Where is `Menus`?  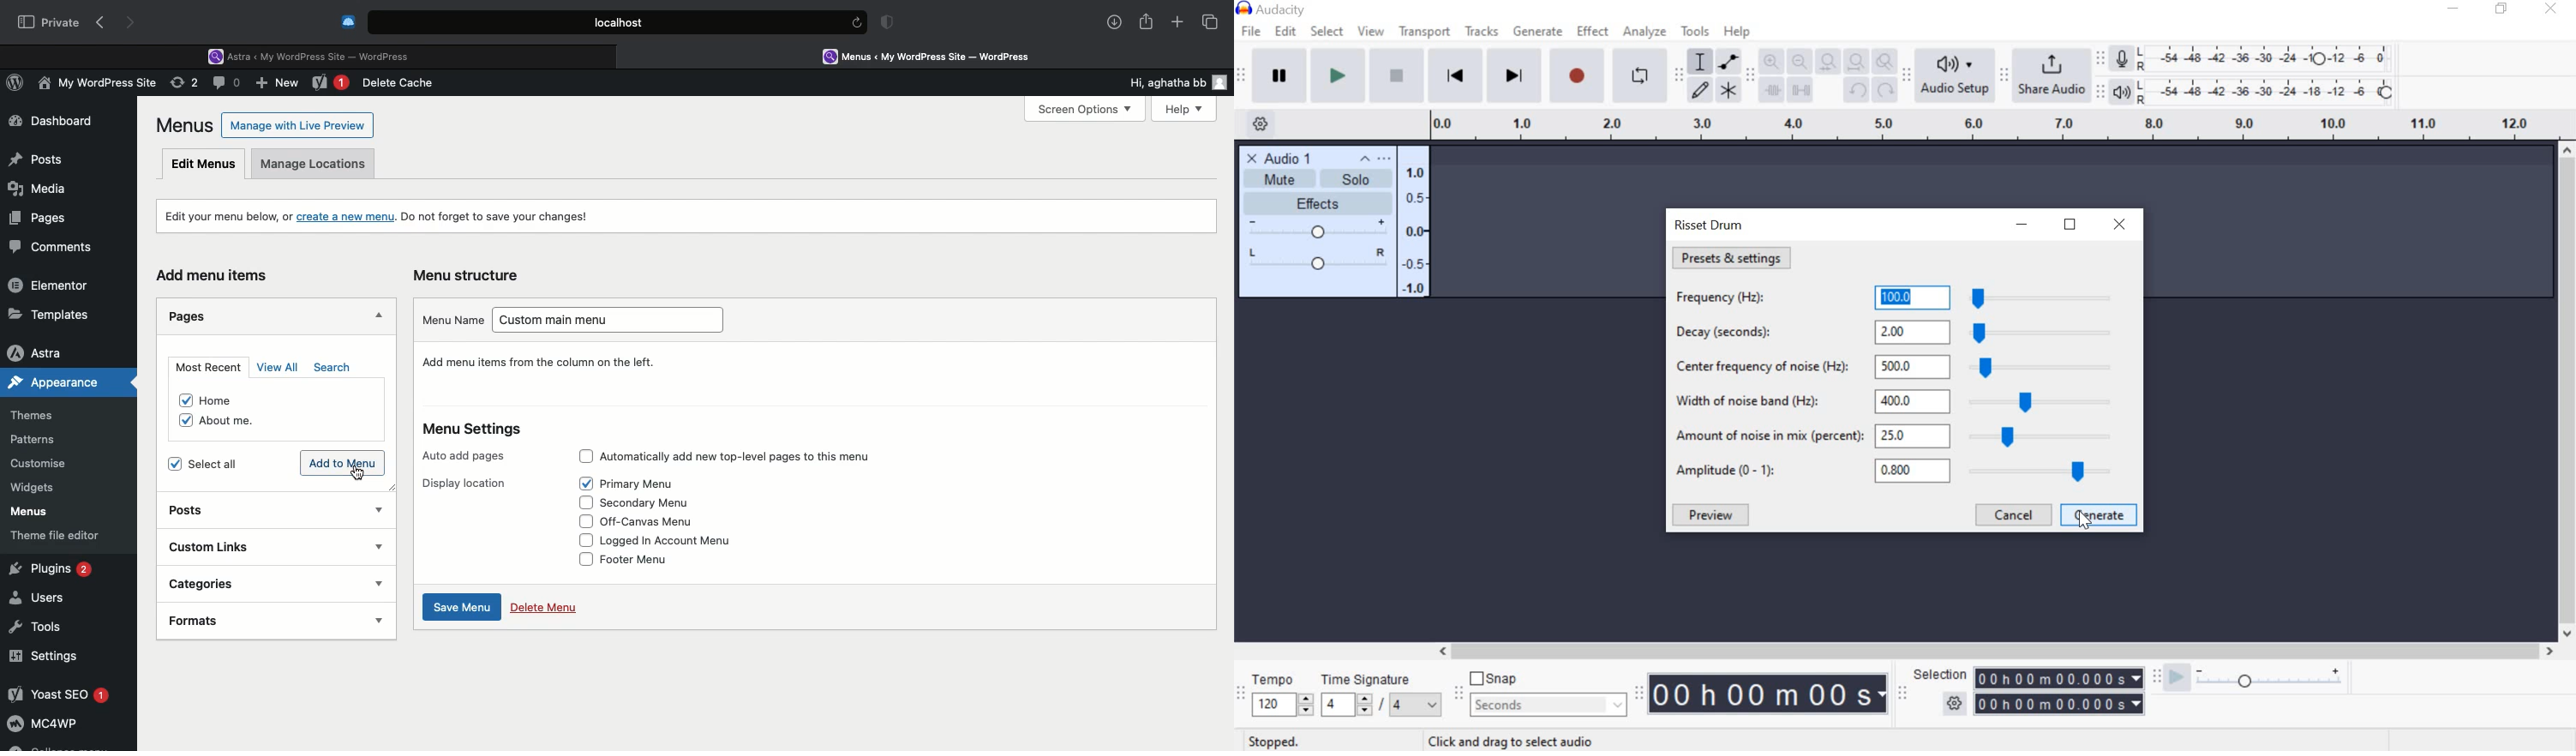 Menus is located at coordinates (186, 125).